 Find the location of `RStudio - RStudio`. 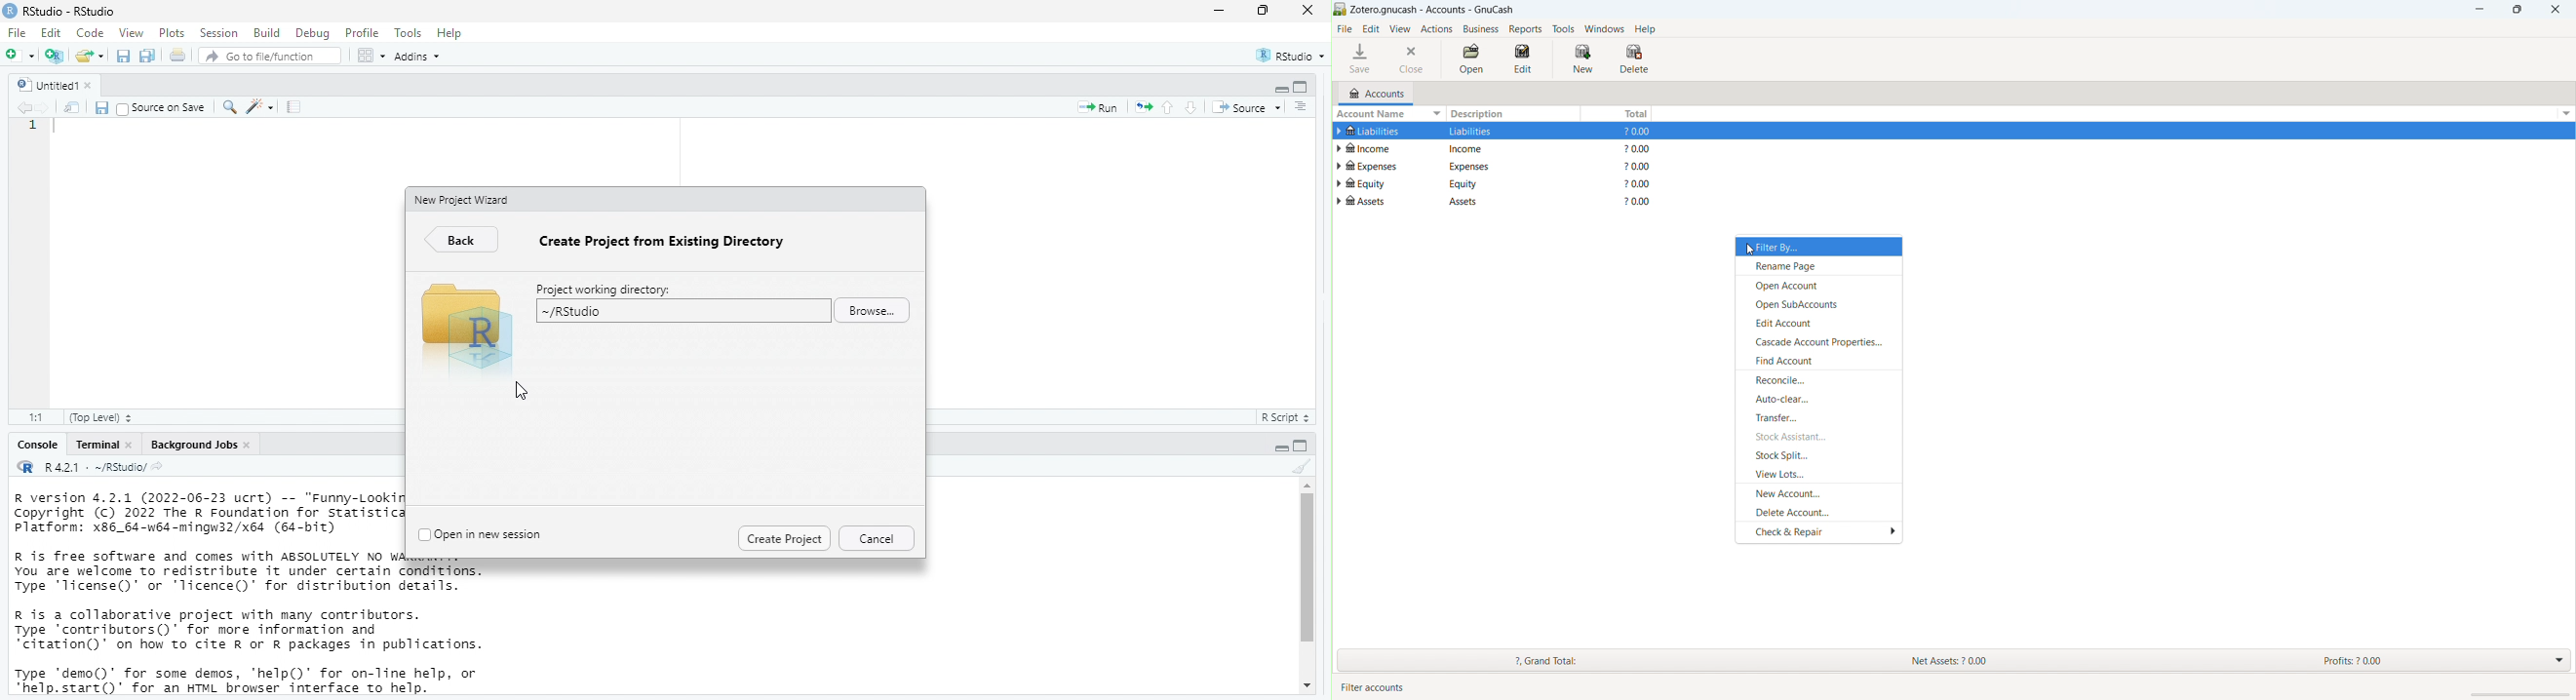

RStudio - RStudio is located at coordinates (73, 11).